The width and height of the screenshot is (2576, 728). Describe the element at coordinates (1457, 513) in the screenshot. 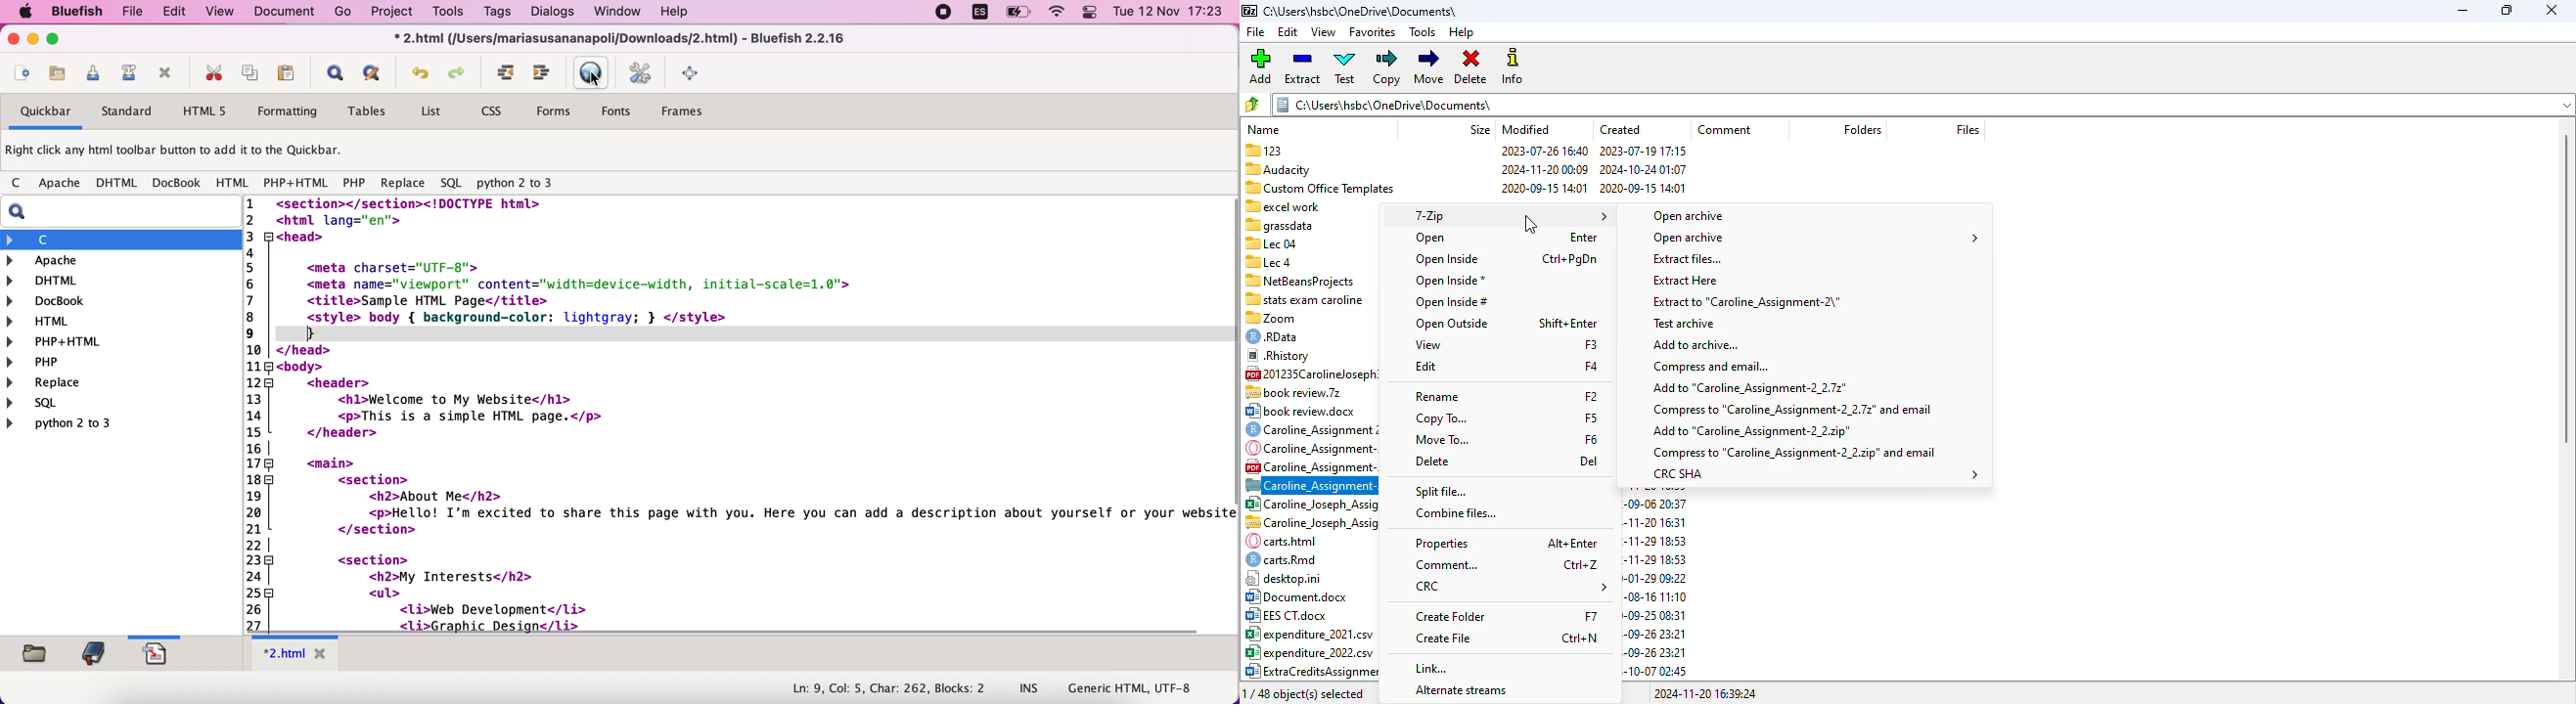

I see `combine files` at that location.